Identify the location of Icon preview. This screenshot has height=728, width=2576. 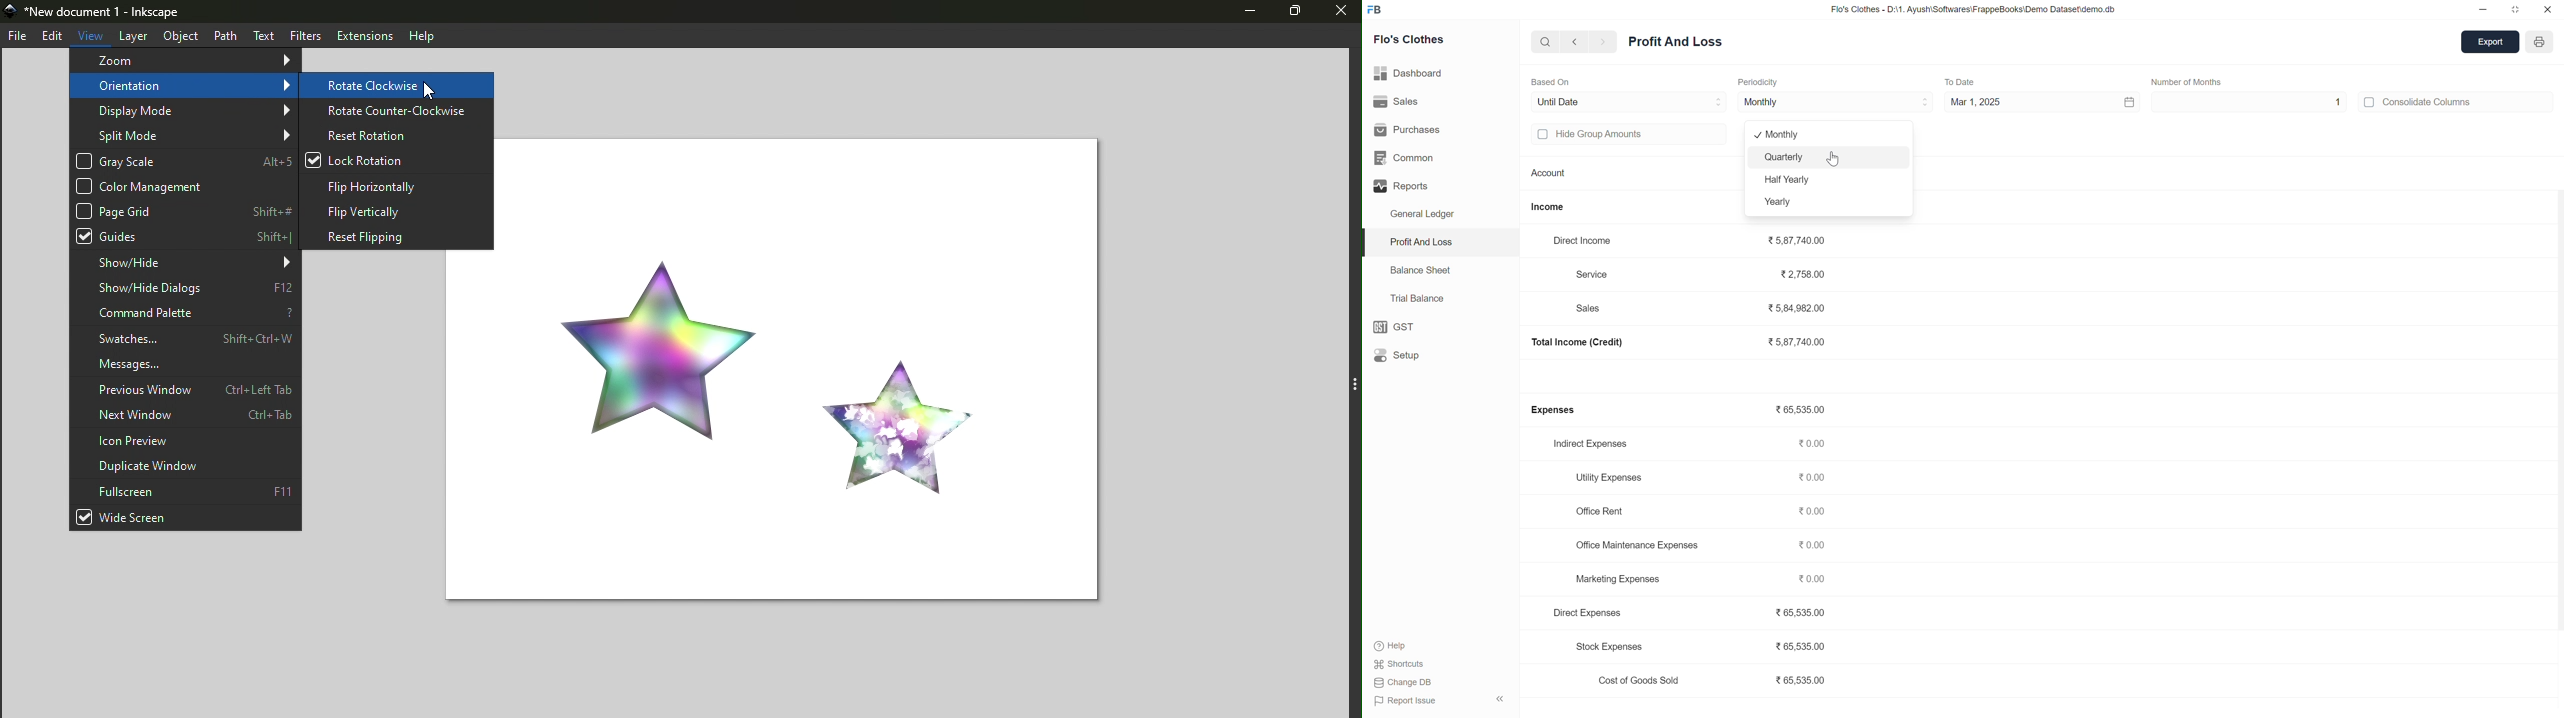
(186, 441).